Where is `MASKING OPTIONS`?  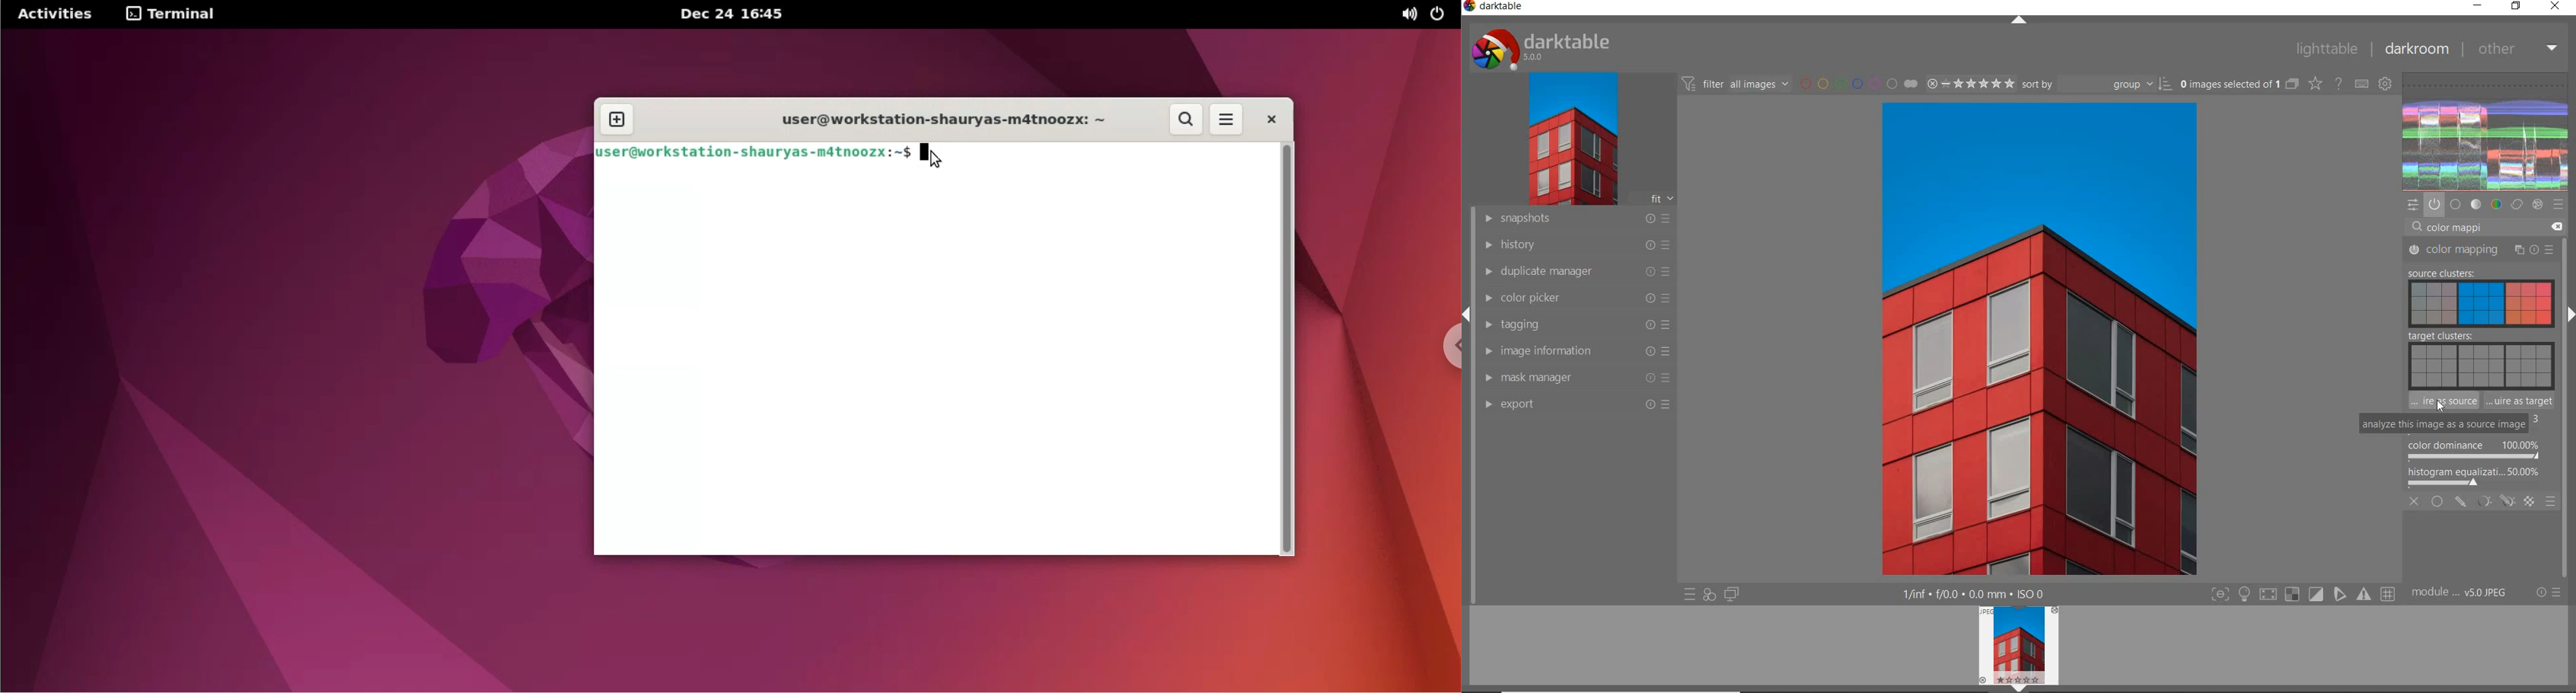
MASKING OPTIONS is located at coordinates (2493, 502).